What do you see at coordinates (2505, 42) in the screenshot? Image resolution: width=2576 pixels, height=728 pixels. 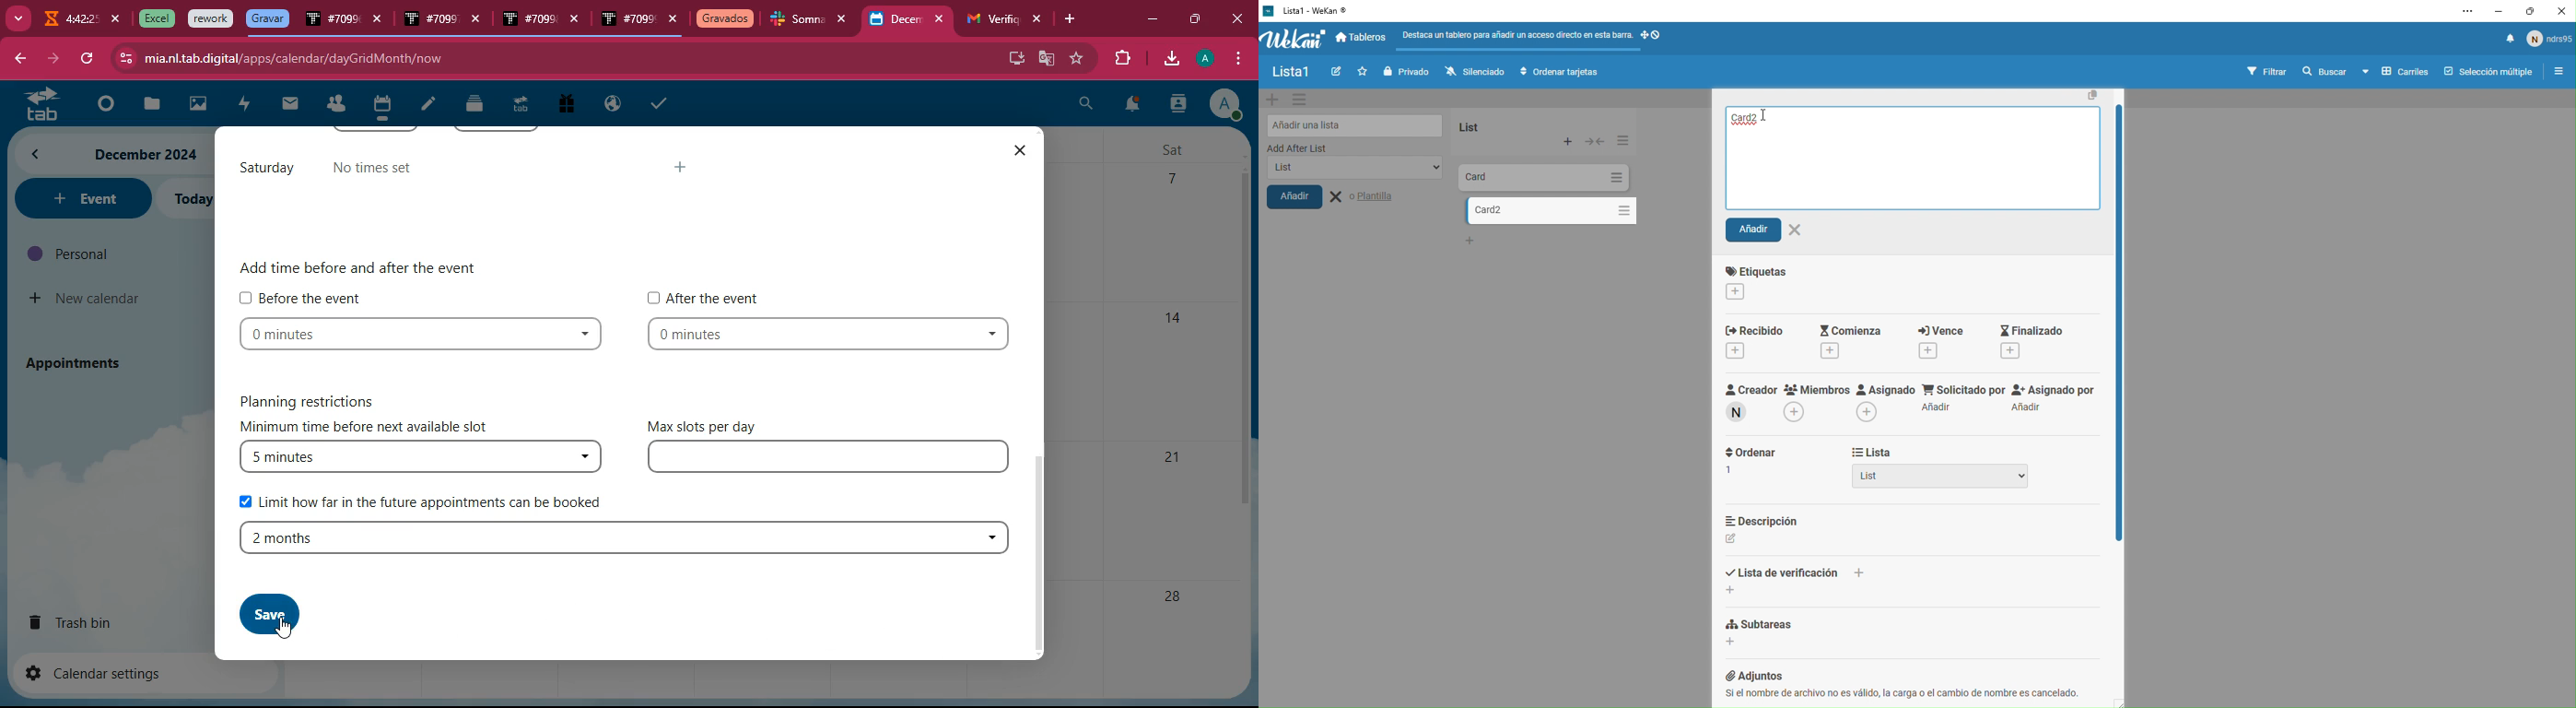 I see `notificacion` at bounding box center [2505, 42].